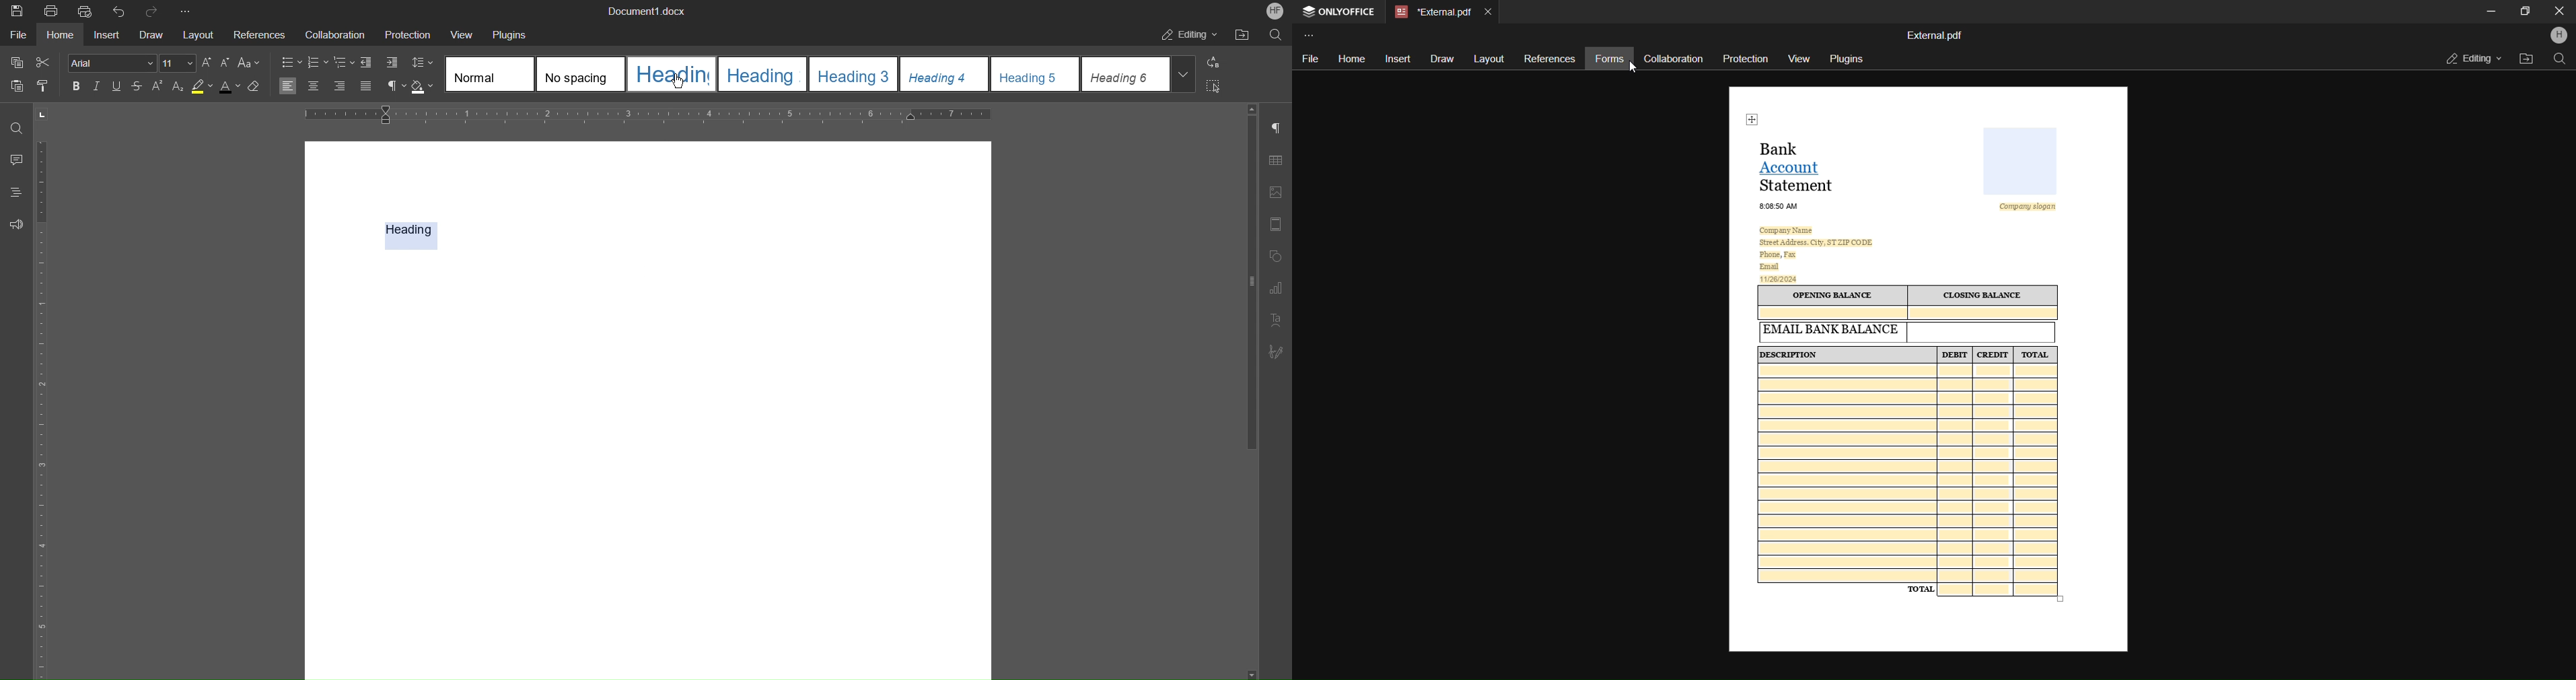 The height and width of the screenshot is (700, 2576). What do you see at coordinates (1548, 58) in the screenshot?
I see `references` at bounding box center [1548, 58].